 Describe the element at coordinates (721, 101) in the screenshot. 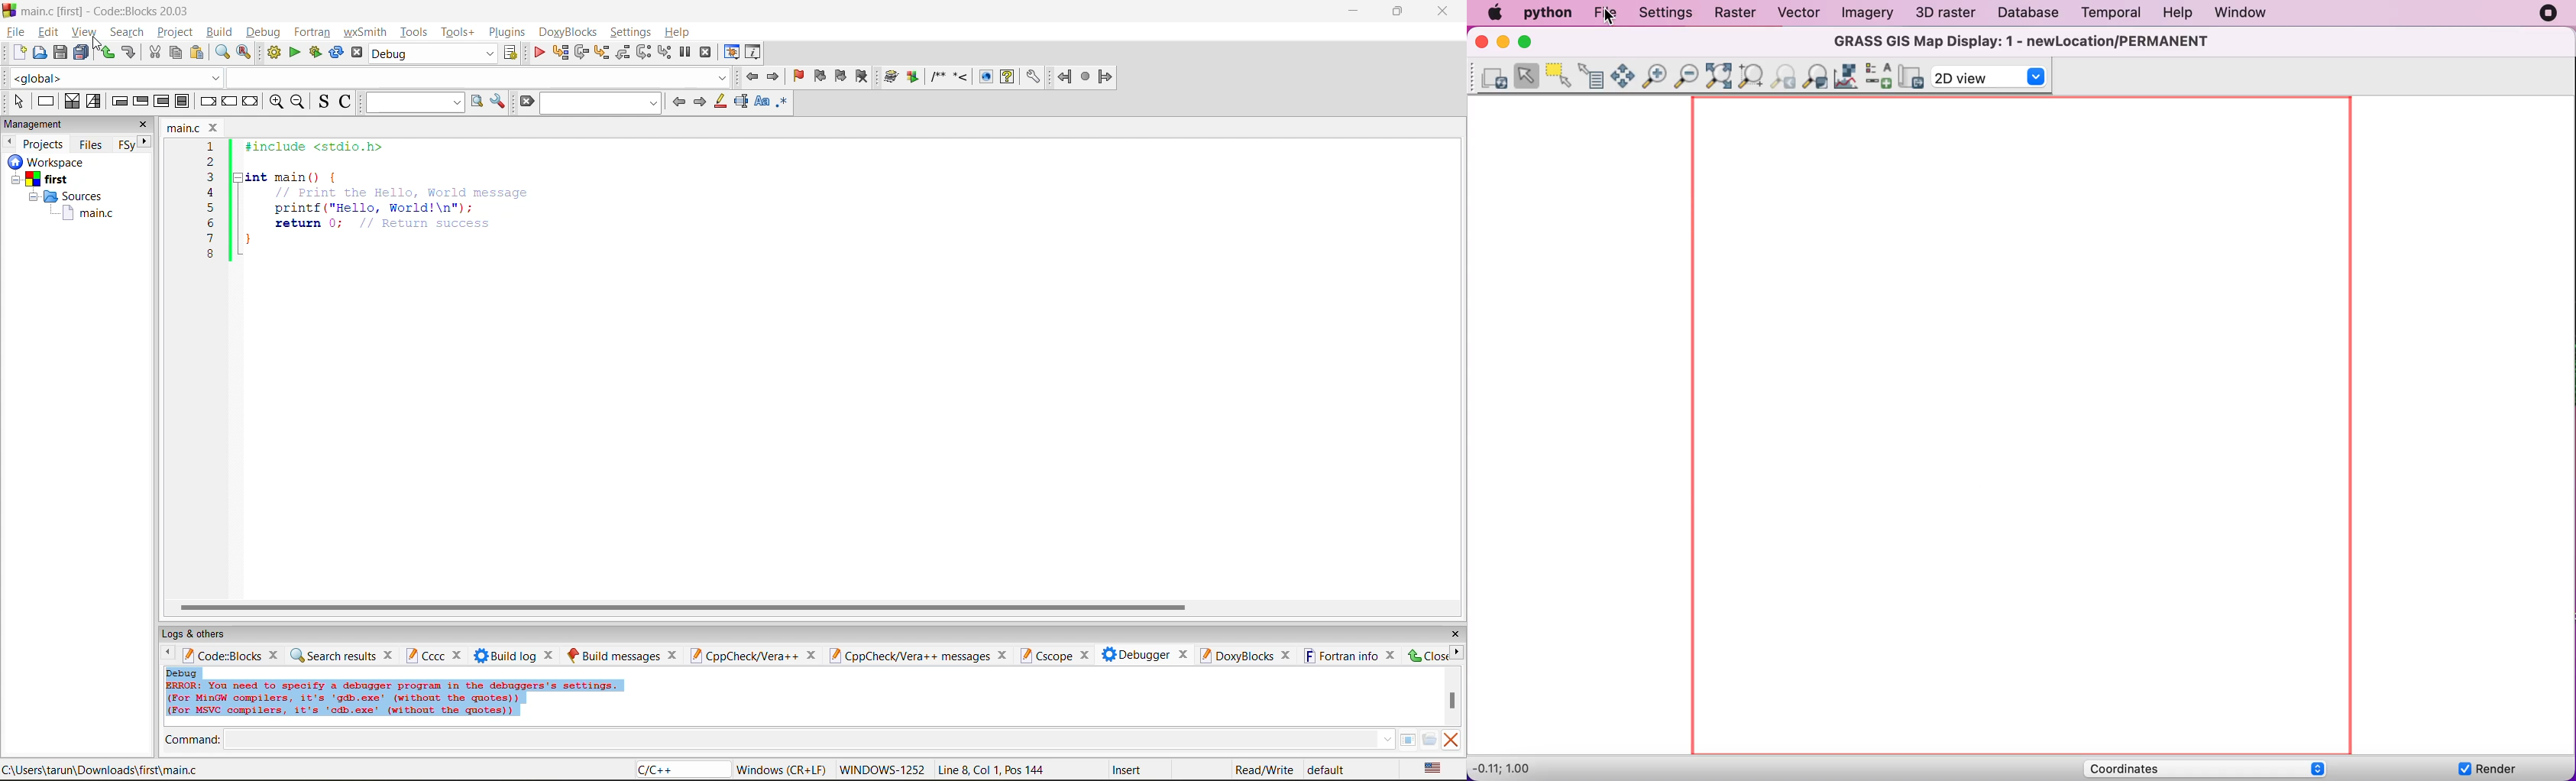

I see `highlight` at that location.